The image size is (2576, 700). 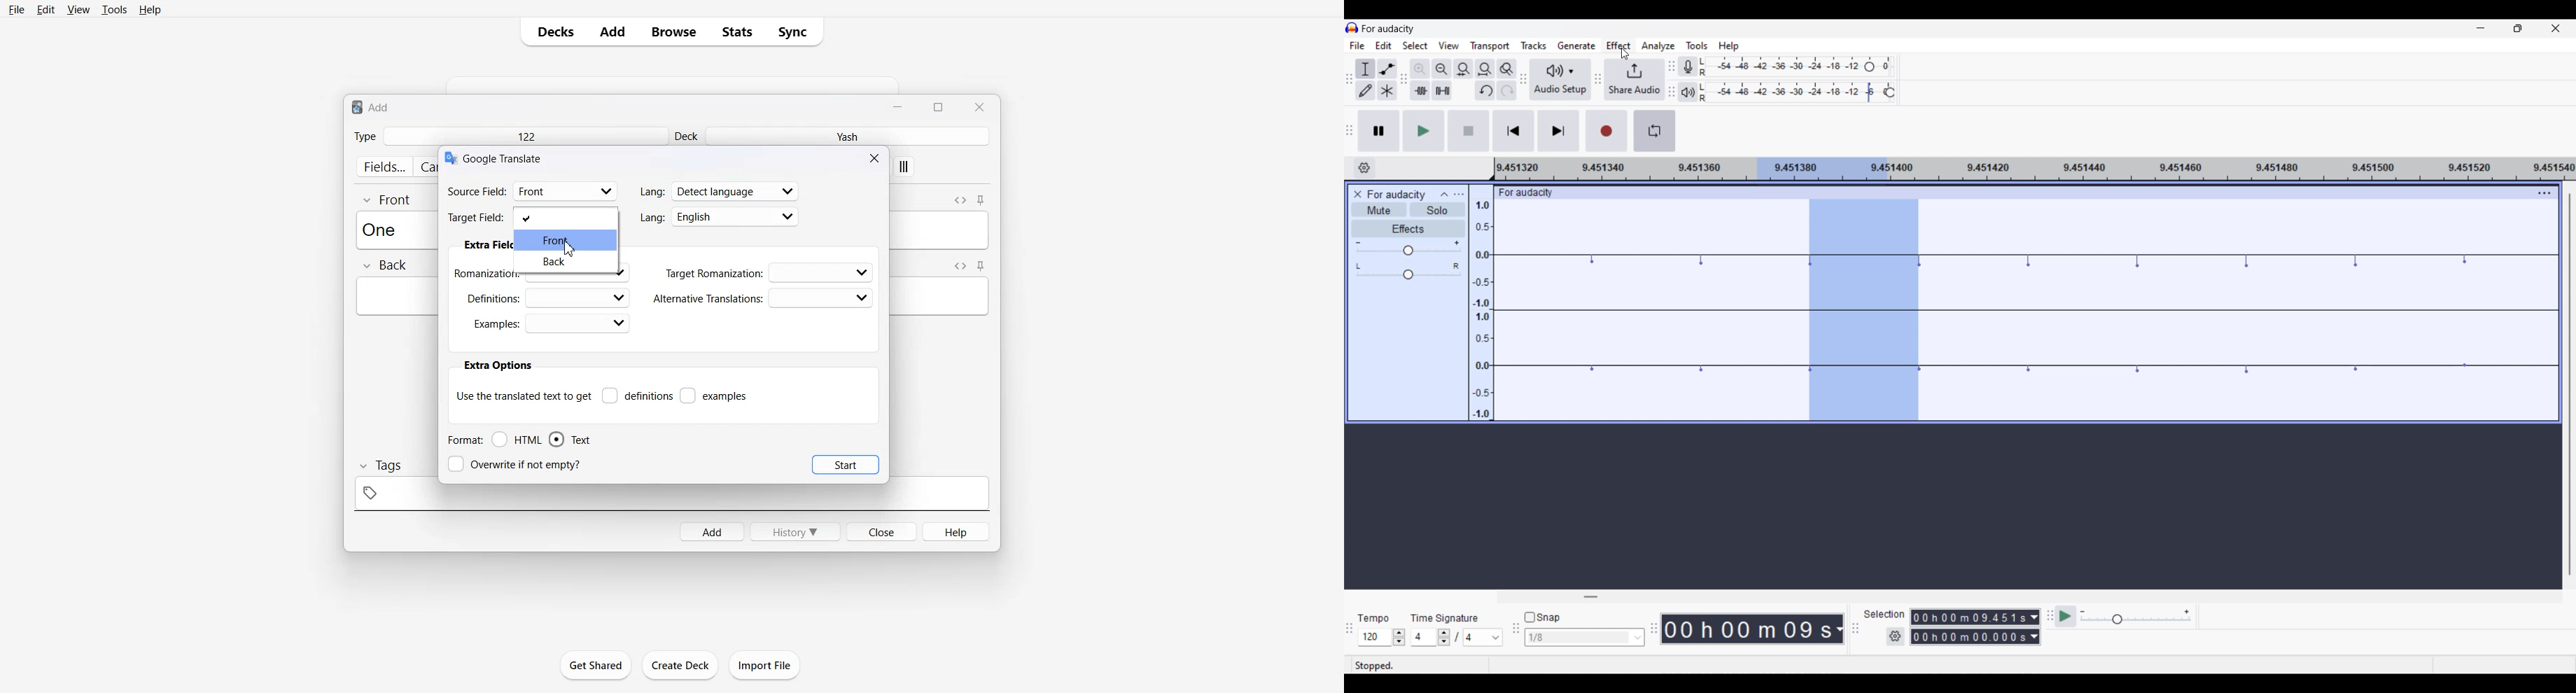 What do you see at coordinates (546, 297) in the screenshot?
I see `Definations` at bounding box center [546, 297].